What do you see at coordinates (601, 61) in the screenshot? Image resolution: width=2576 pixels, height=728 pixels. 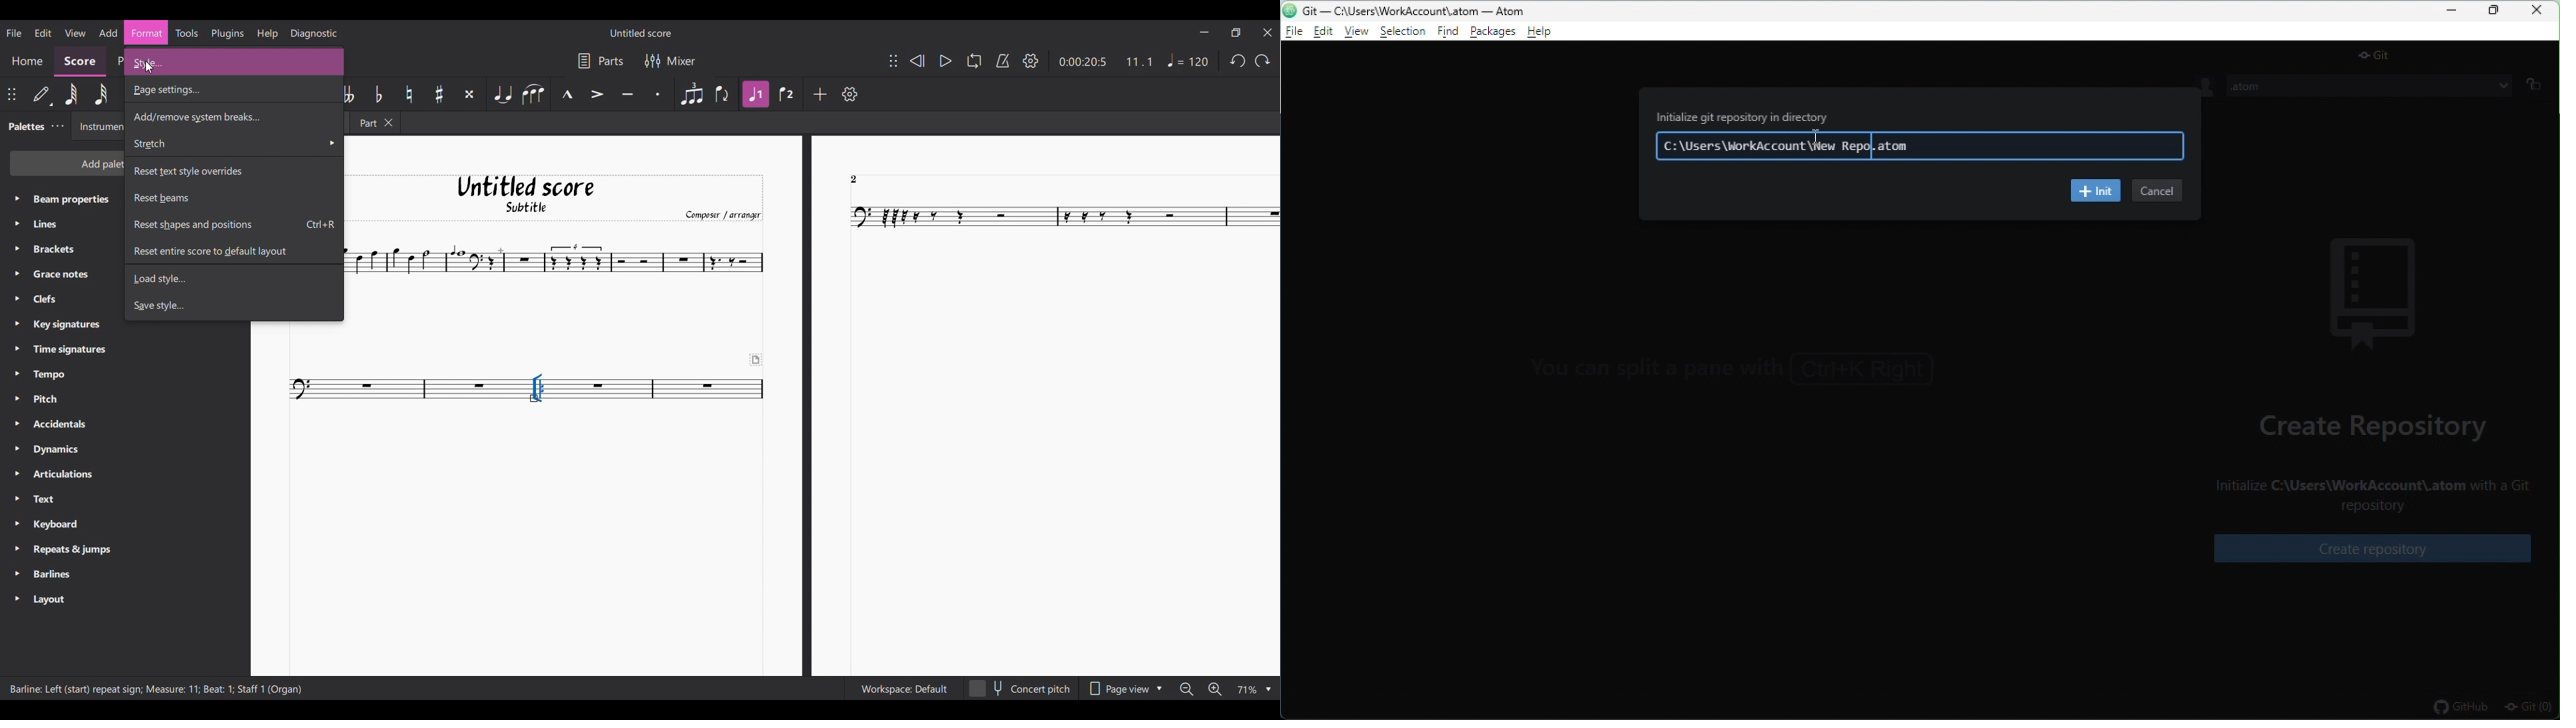 I see `Parts settings` at bounding box center [601, 61].